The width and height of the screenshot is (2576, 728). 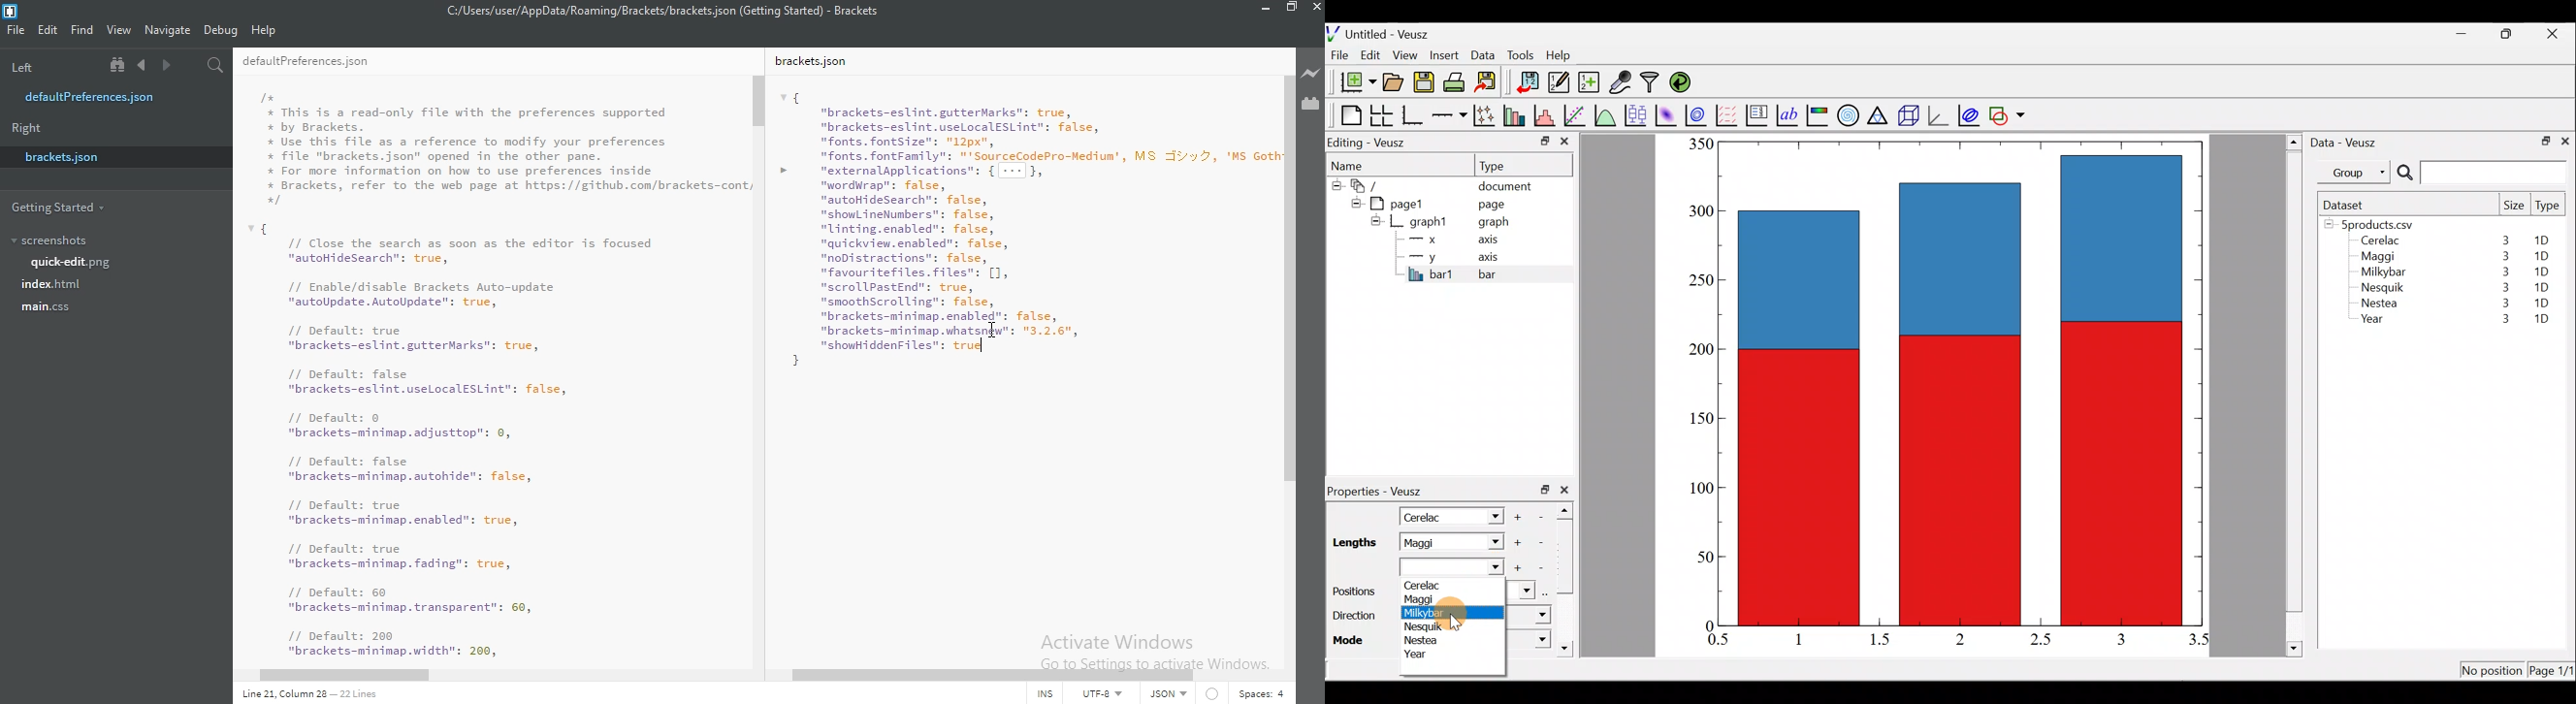 I want to click on 200, so click(x=1697, y=351).